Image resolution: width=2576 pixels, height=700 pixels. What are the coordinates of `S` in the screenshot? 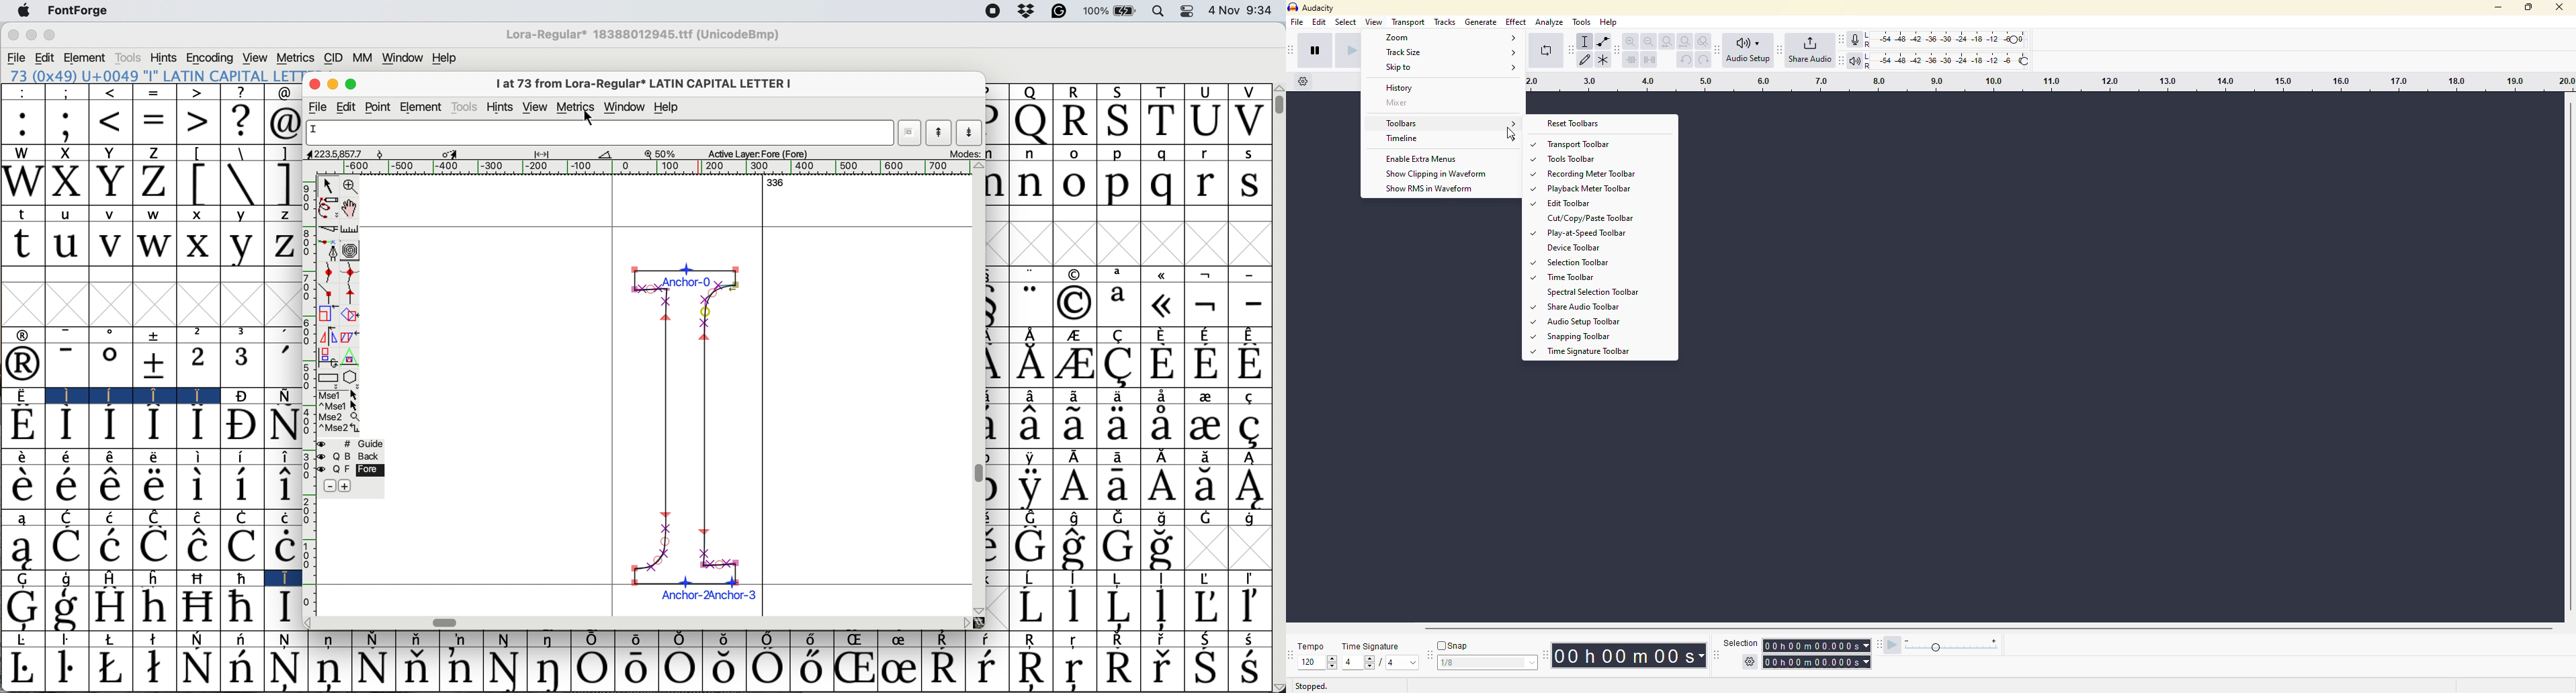 It's located at (1117, 91).